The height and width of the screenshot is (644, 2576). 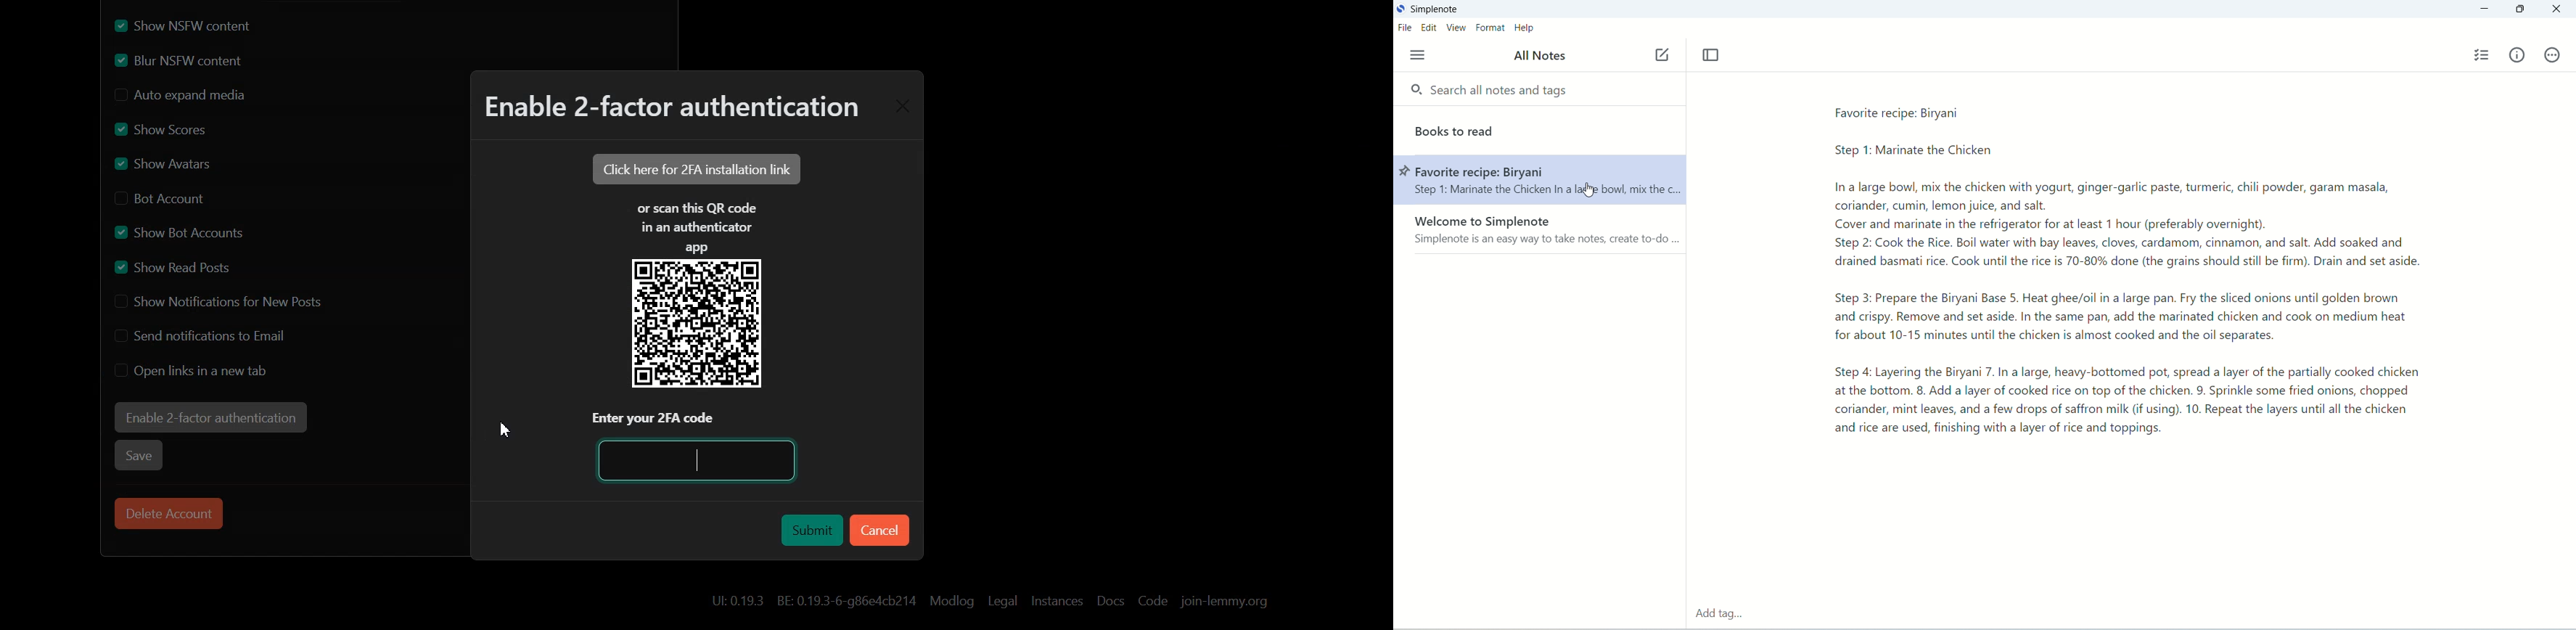 What do you see at coordinates (140, 454) in the screenshot?
I see `Save` at bounding box center [140, 454].